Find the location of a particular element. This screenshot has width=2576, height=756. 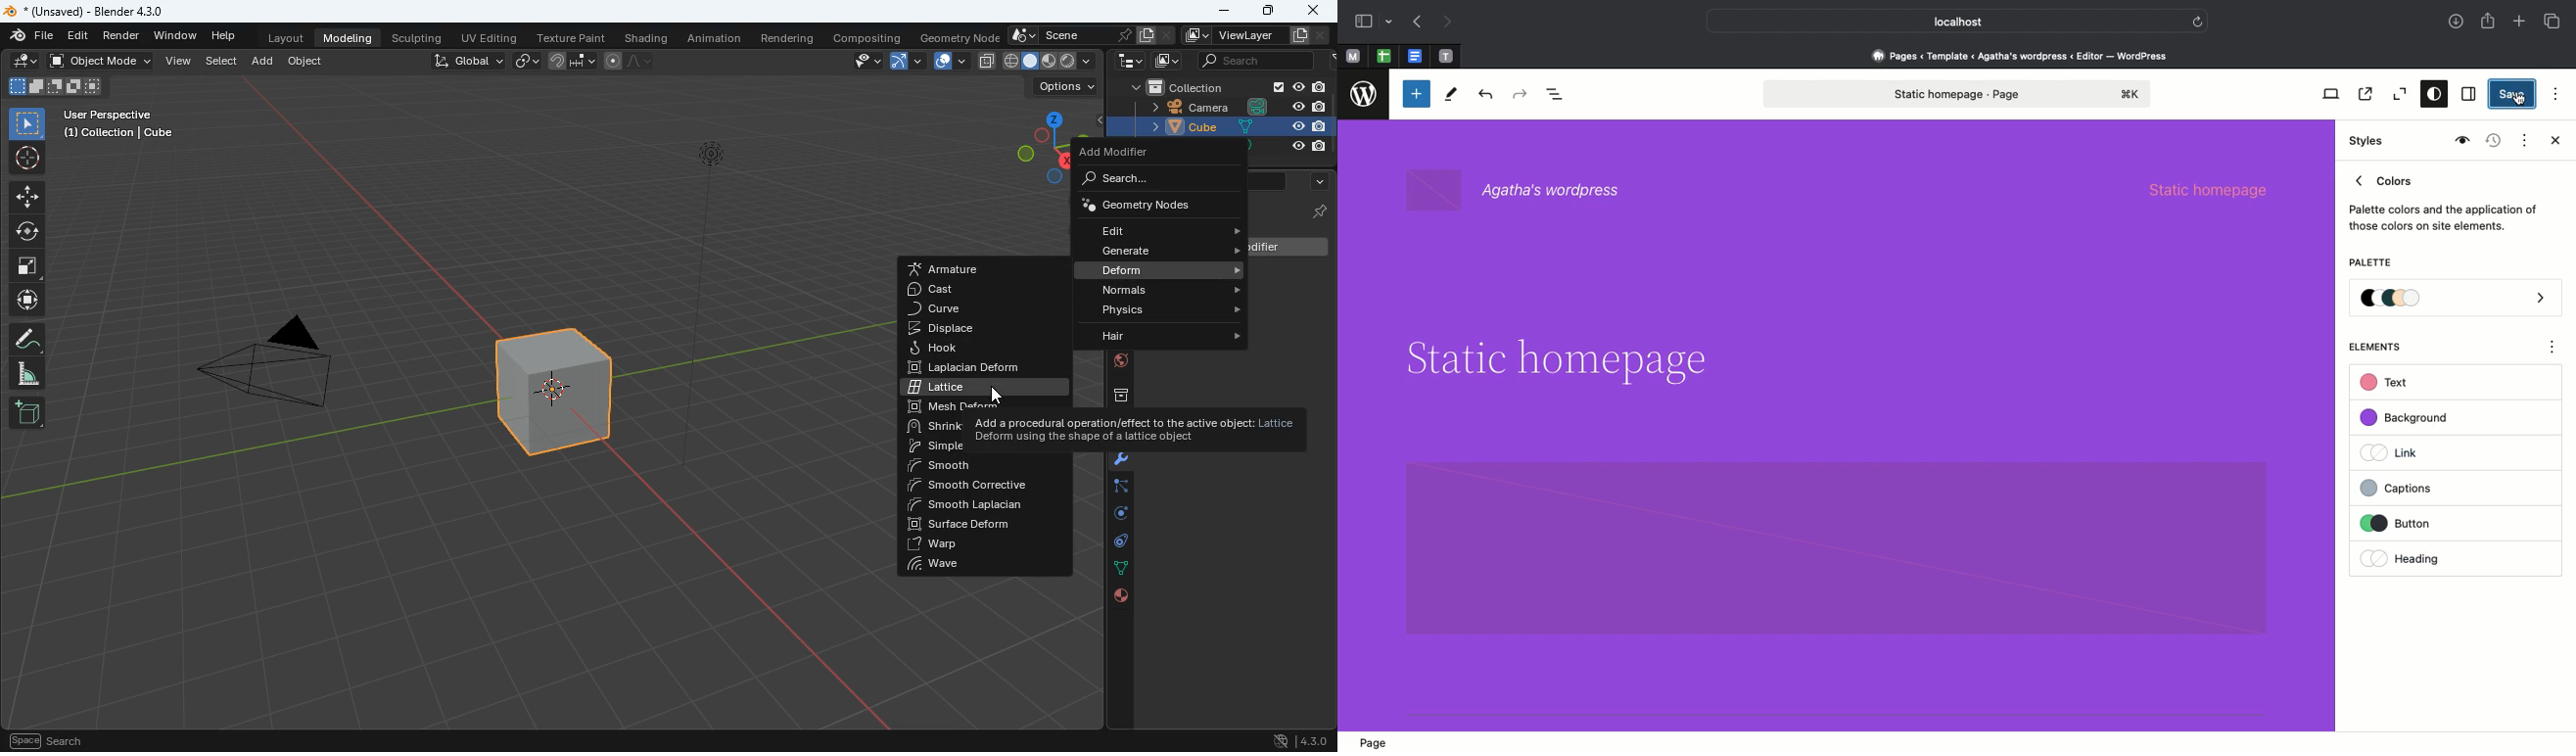

image size is located at coordinates (54, 85).